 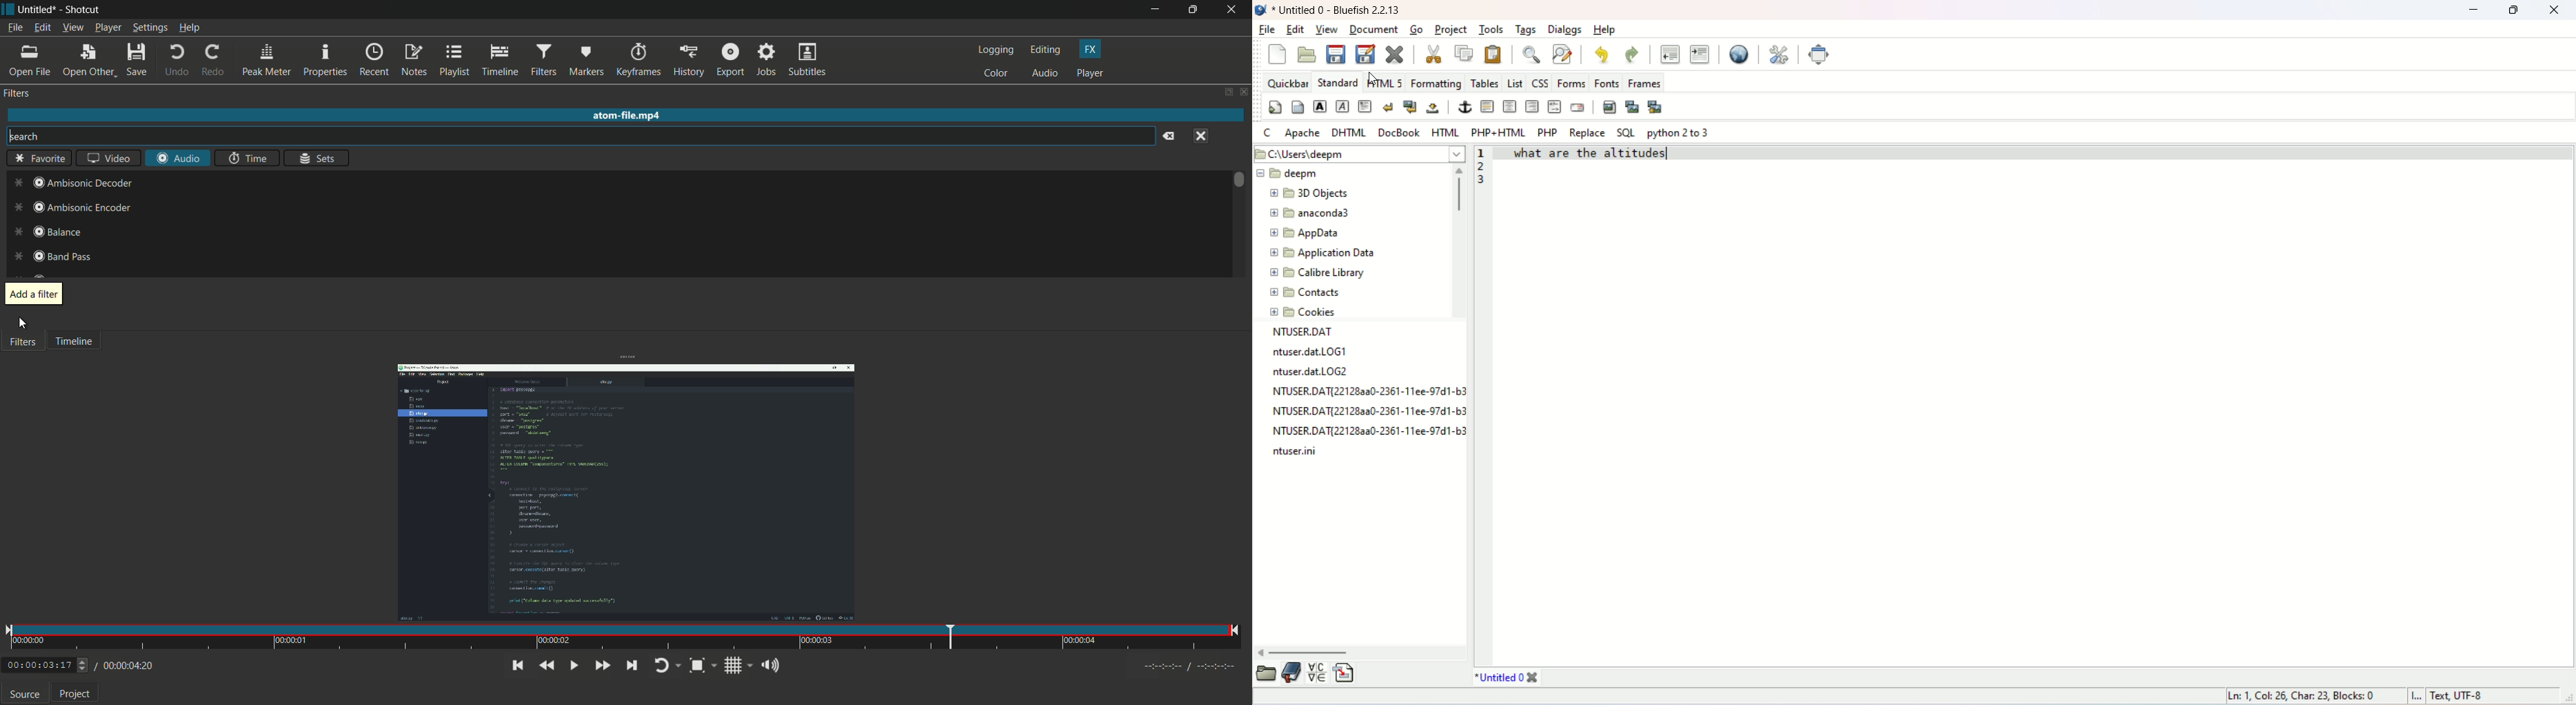 I want to click on undo, so click(x=1602, y=53).